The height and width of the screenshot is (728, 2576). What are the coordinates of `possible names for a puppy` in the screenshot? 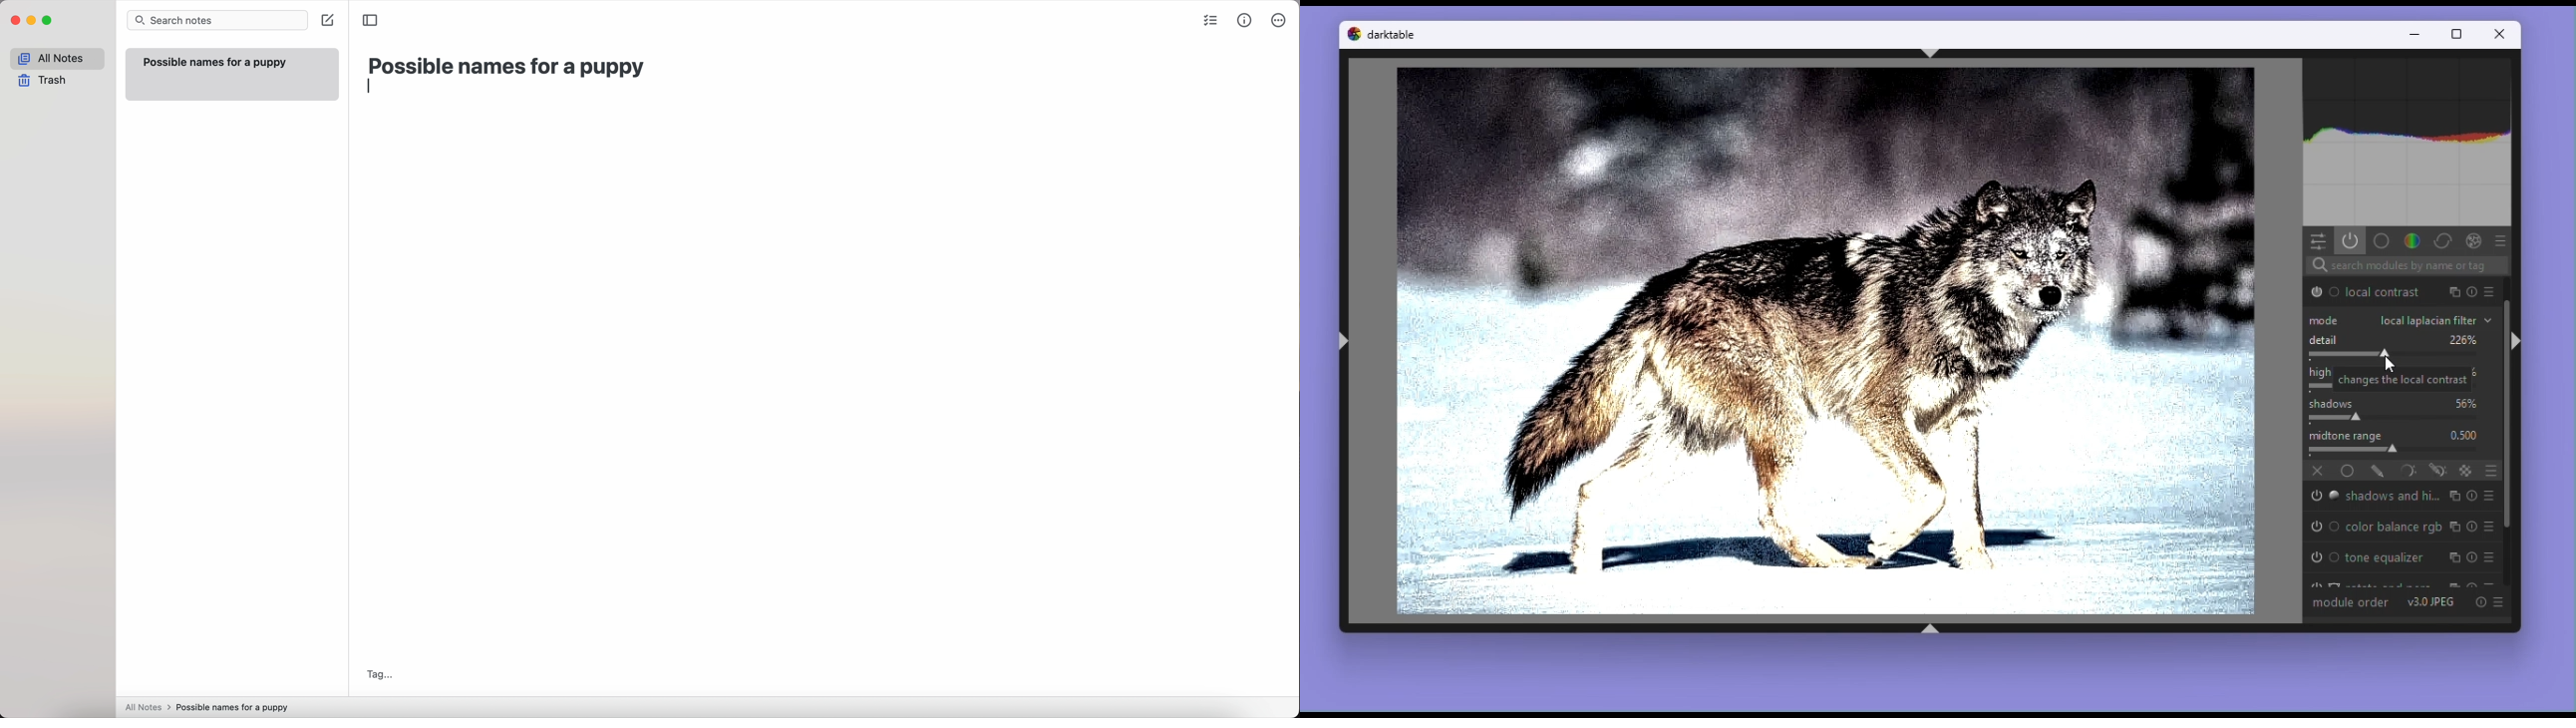 It's located at (508, 67).